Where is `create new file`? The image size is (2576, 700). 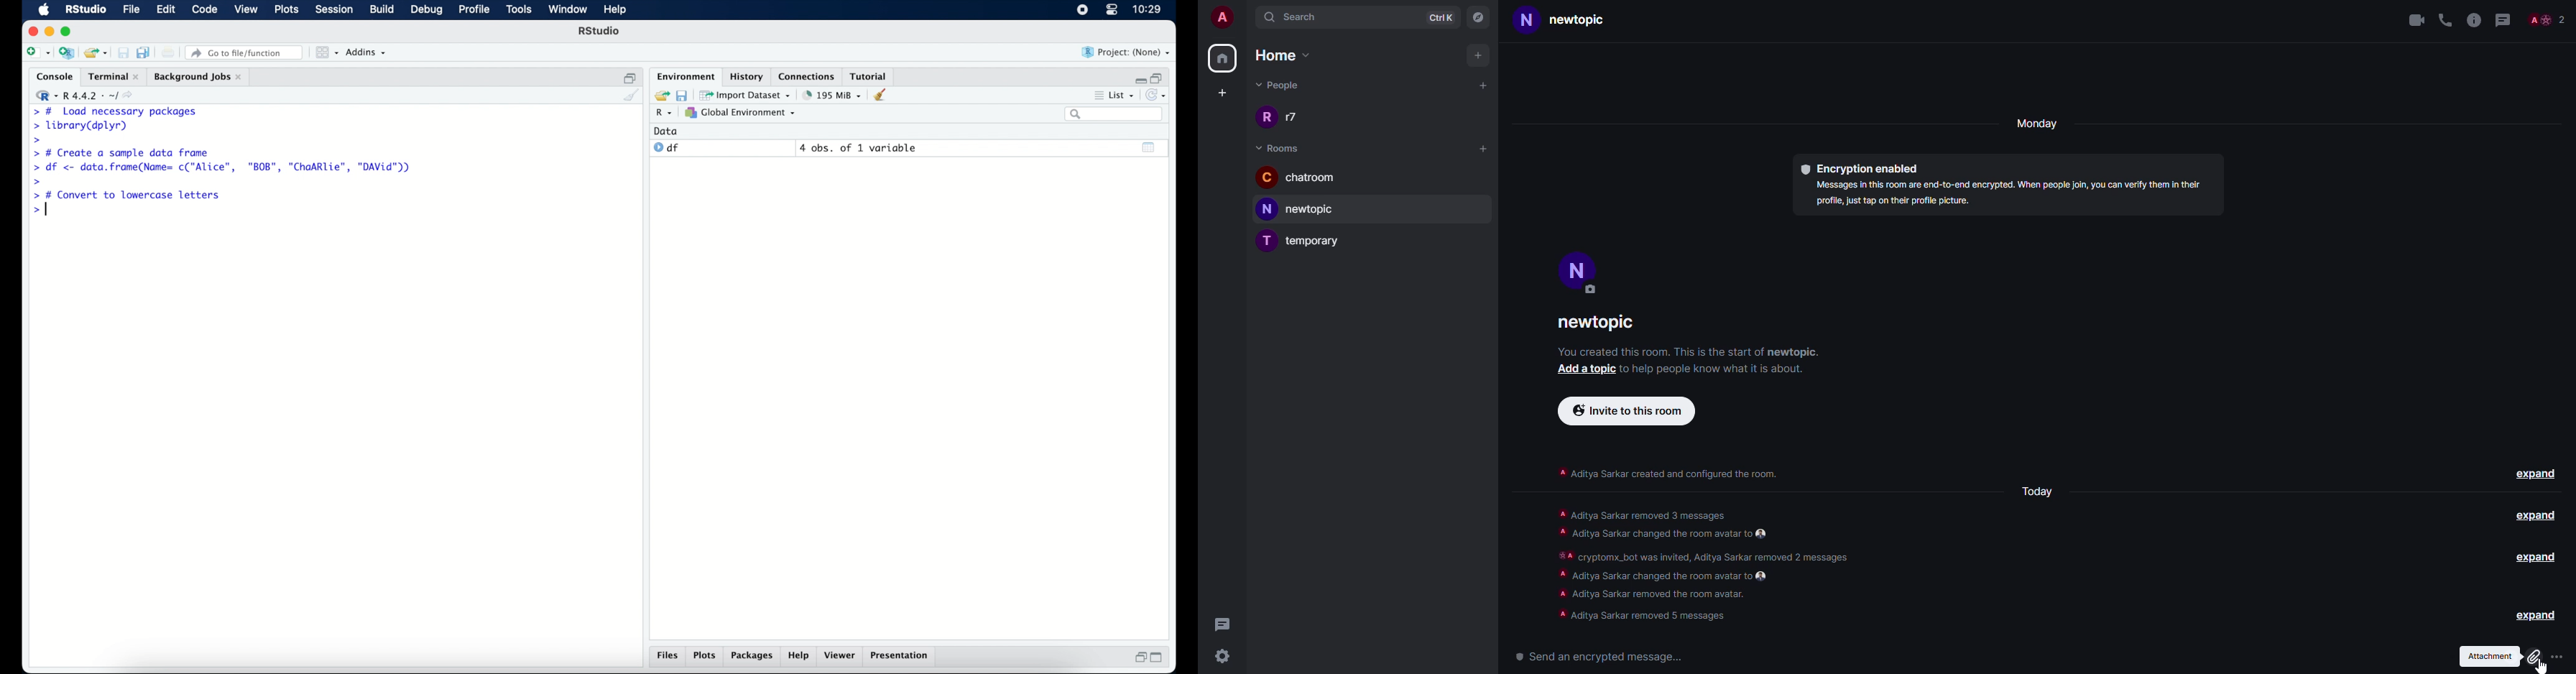
create new file is located at coordinates (37, 54).